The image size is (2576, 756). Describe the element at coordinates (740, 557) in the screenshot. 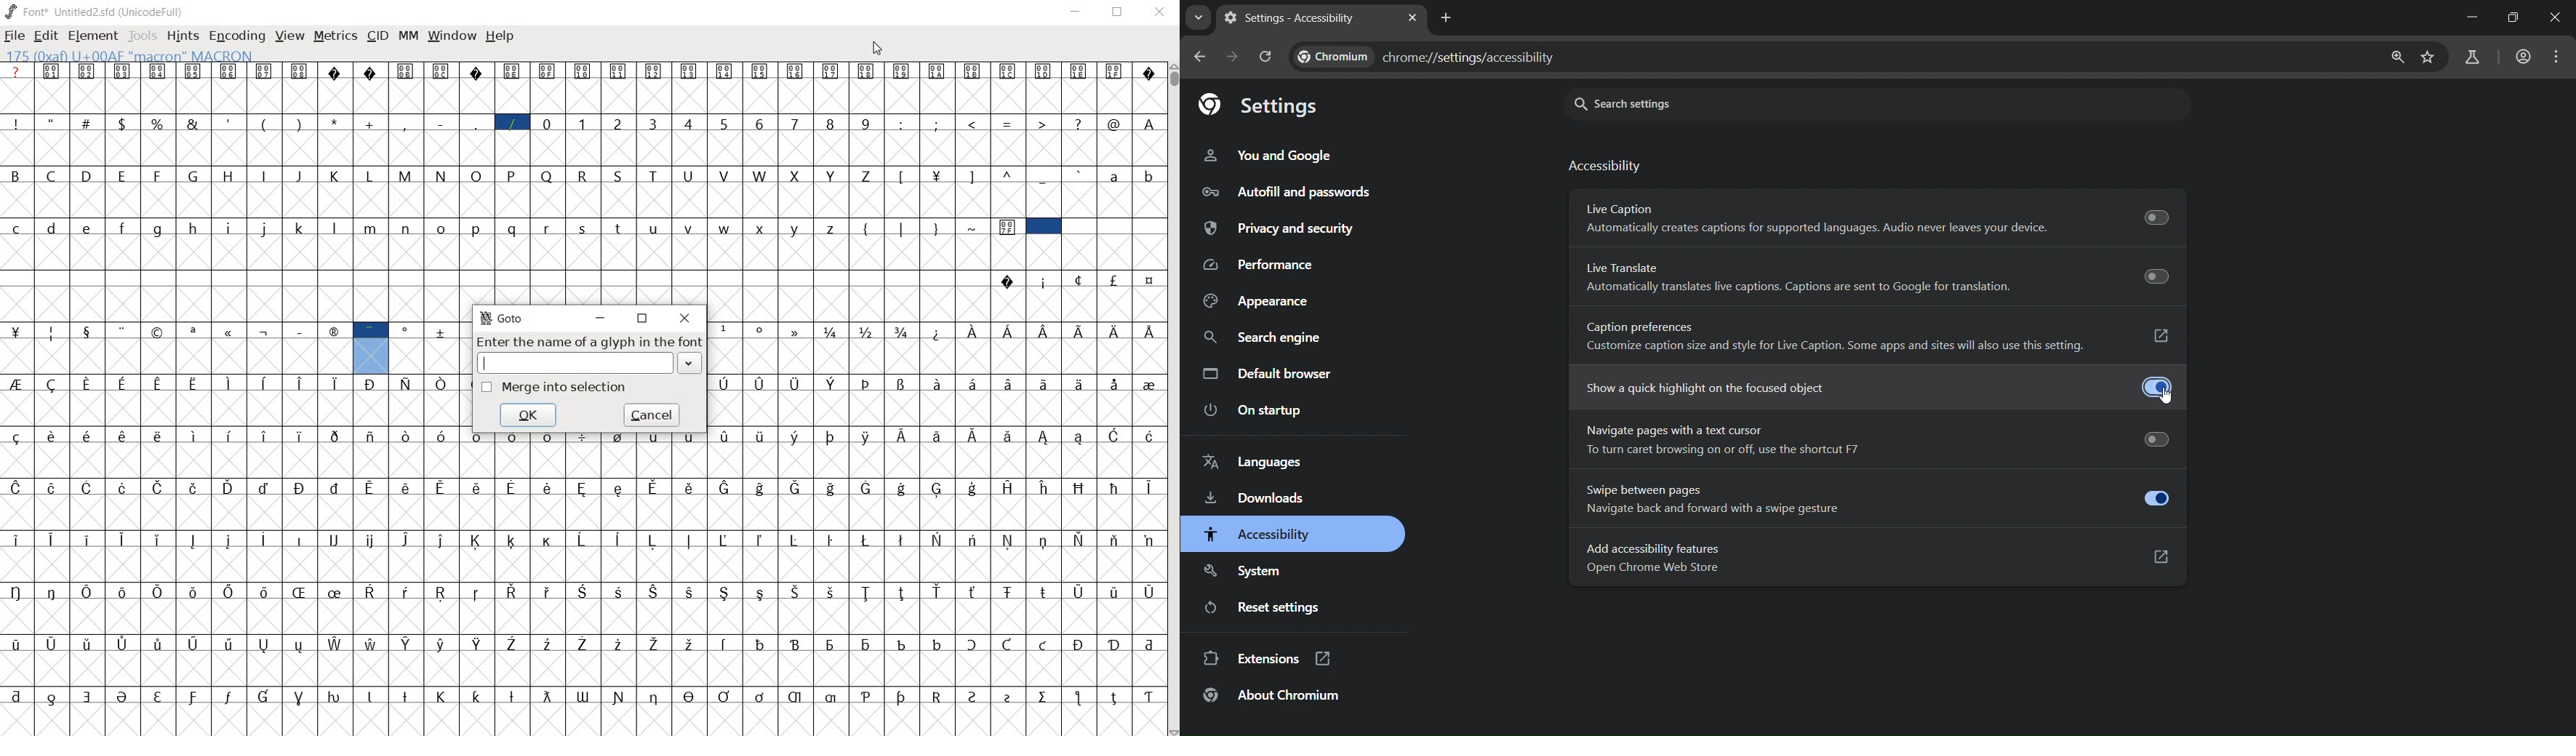

I see `accented characters` at that location.